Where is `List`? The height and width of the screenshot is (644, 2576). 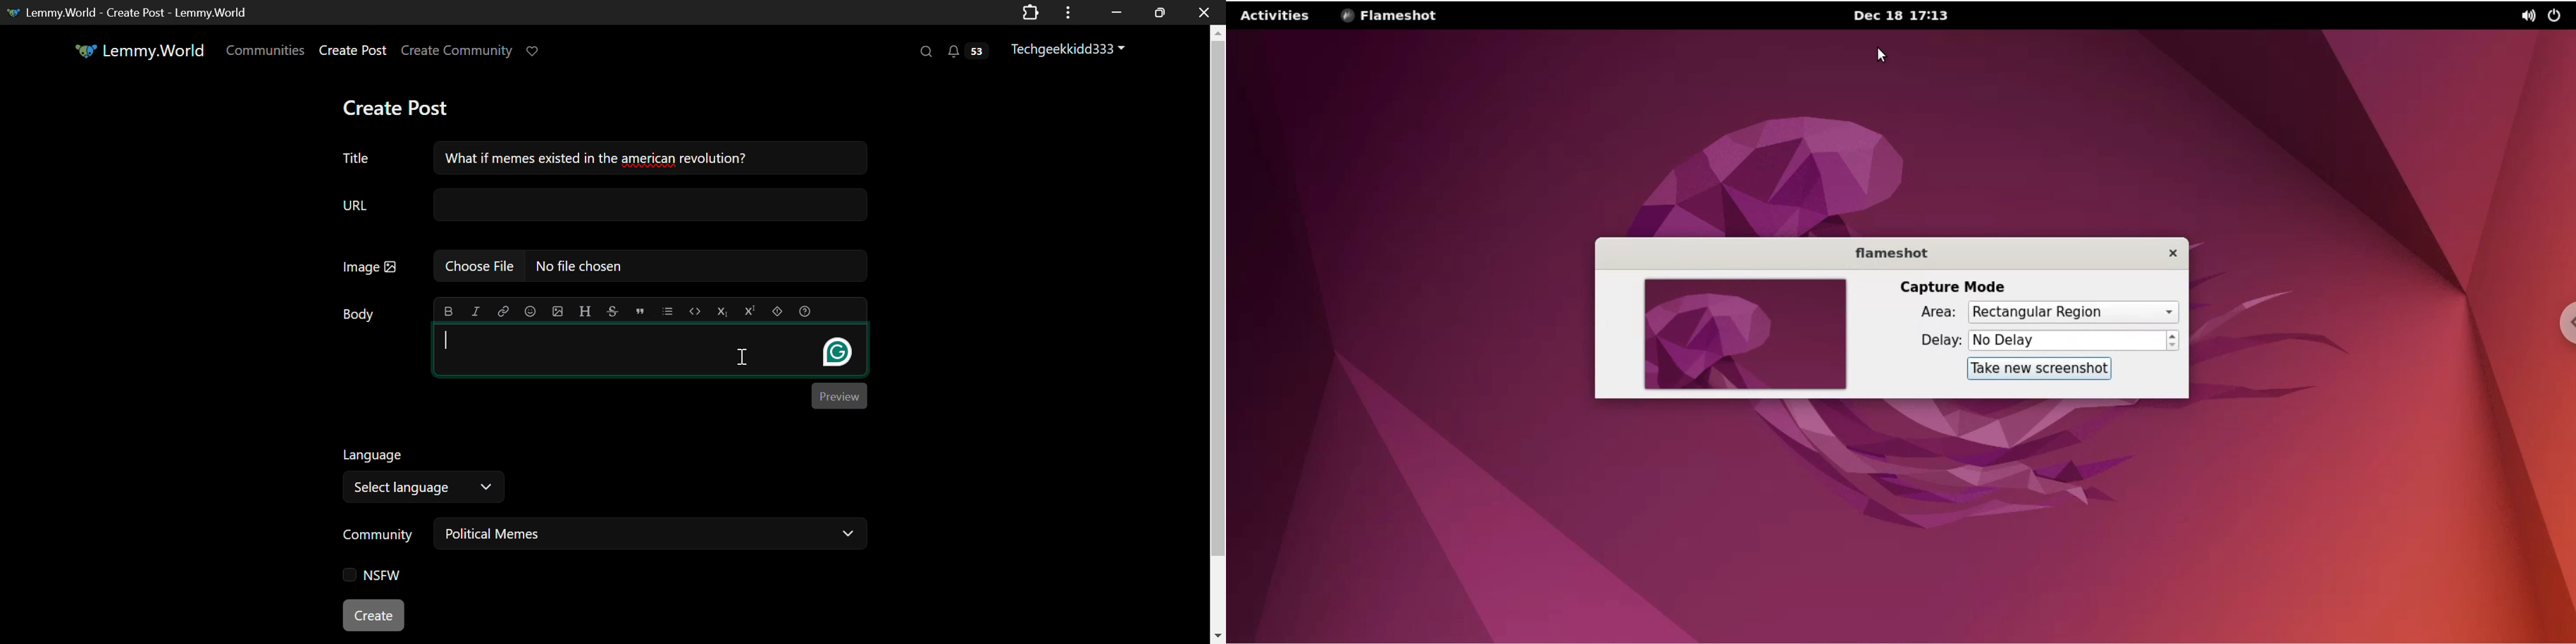
List is located at coordinates (668, 310).